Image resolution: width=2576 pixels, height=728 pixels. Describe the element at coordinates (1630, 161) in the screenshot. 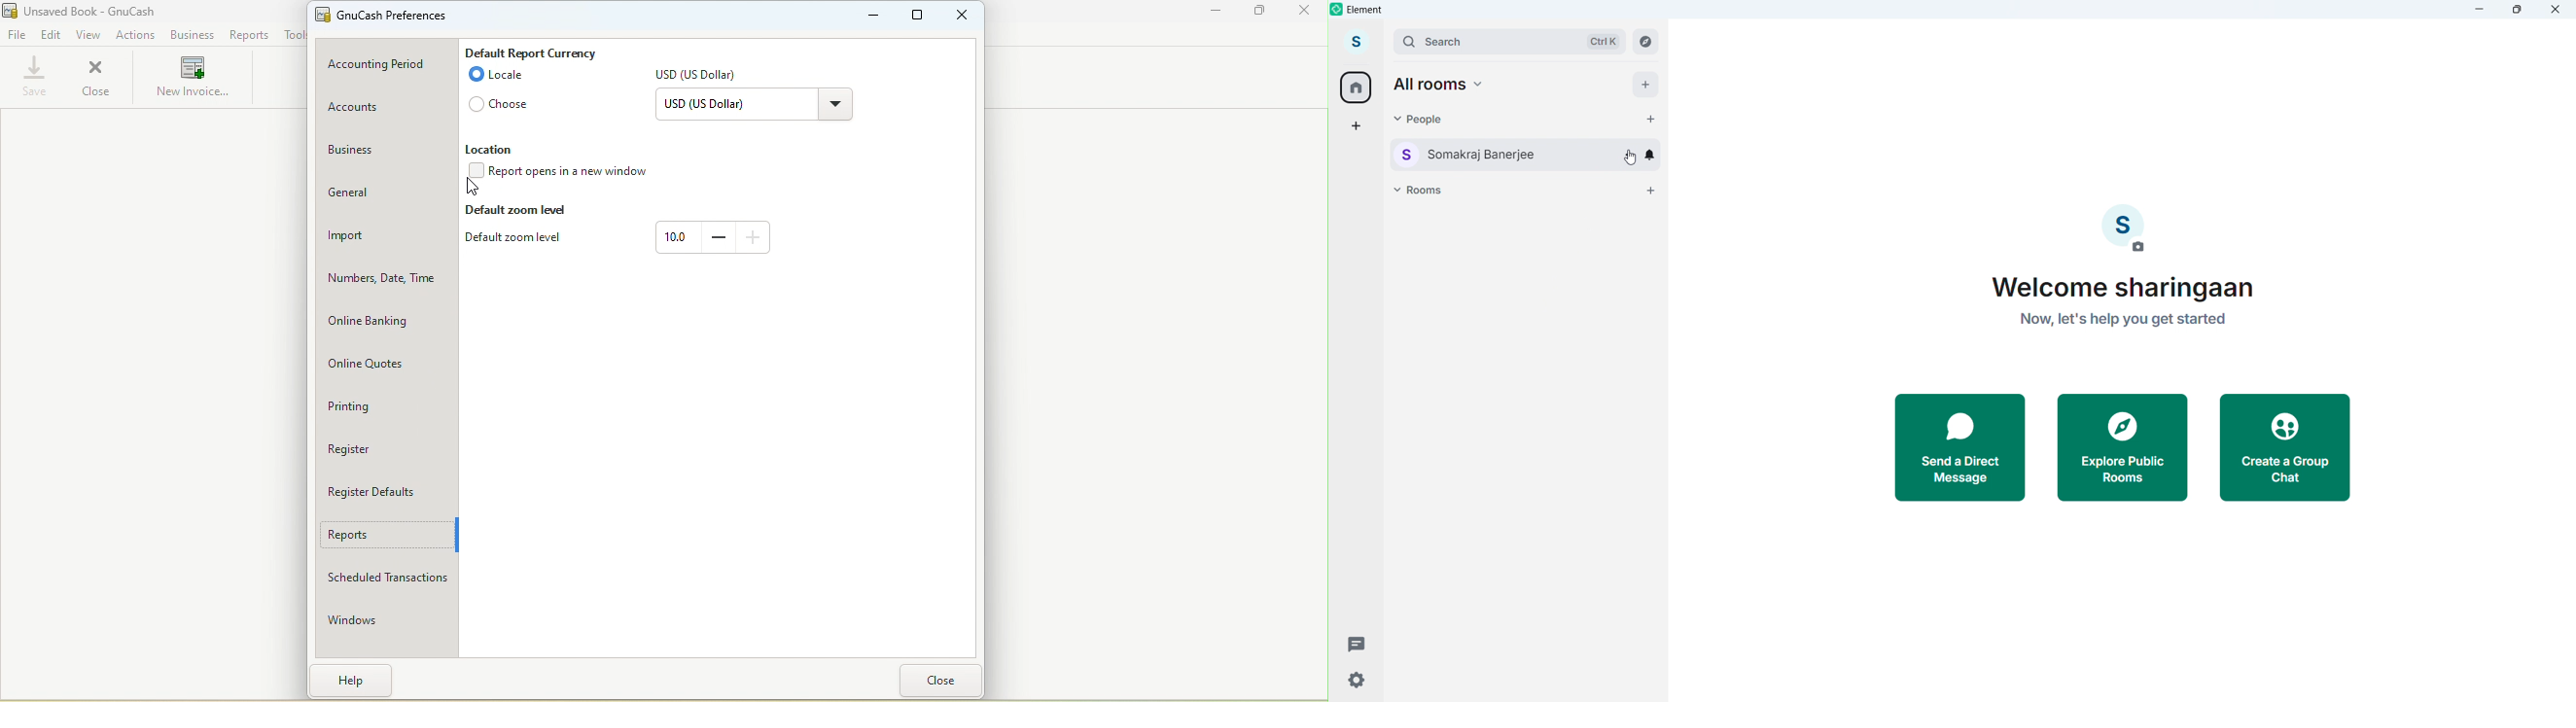

I see `cursor ` at that location.